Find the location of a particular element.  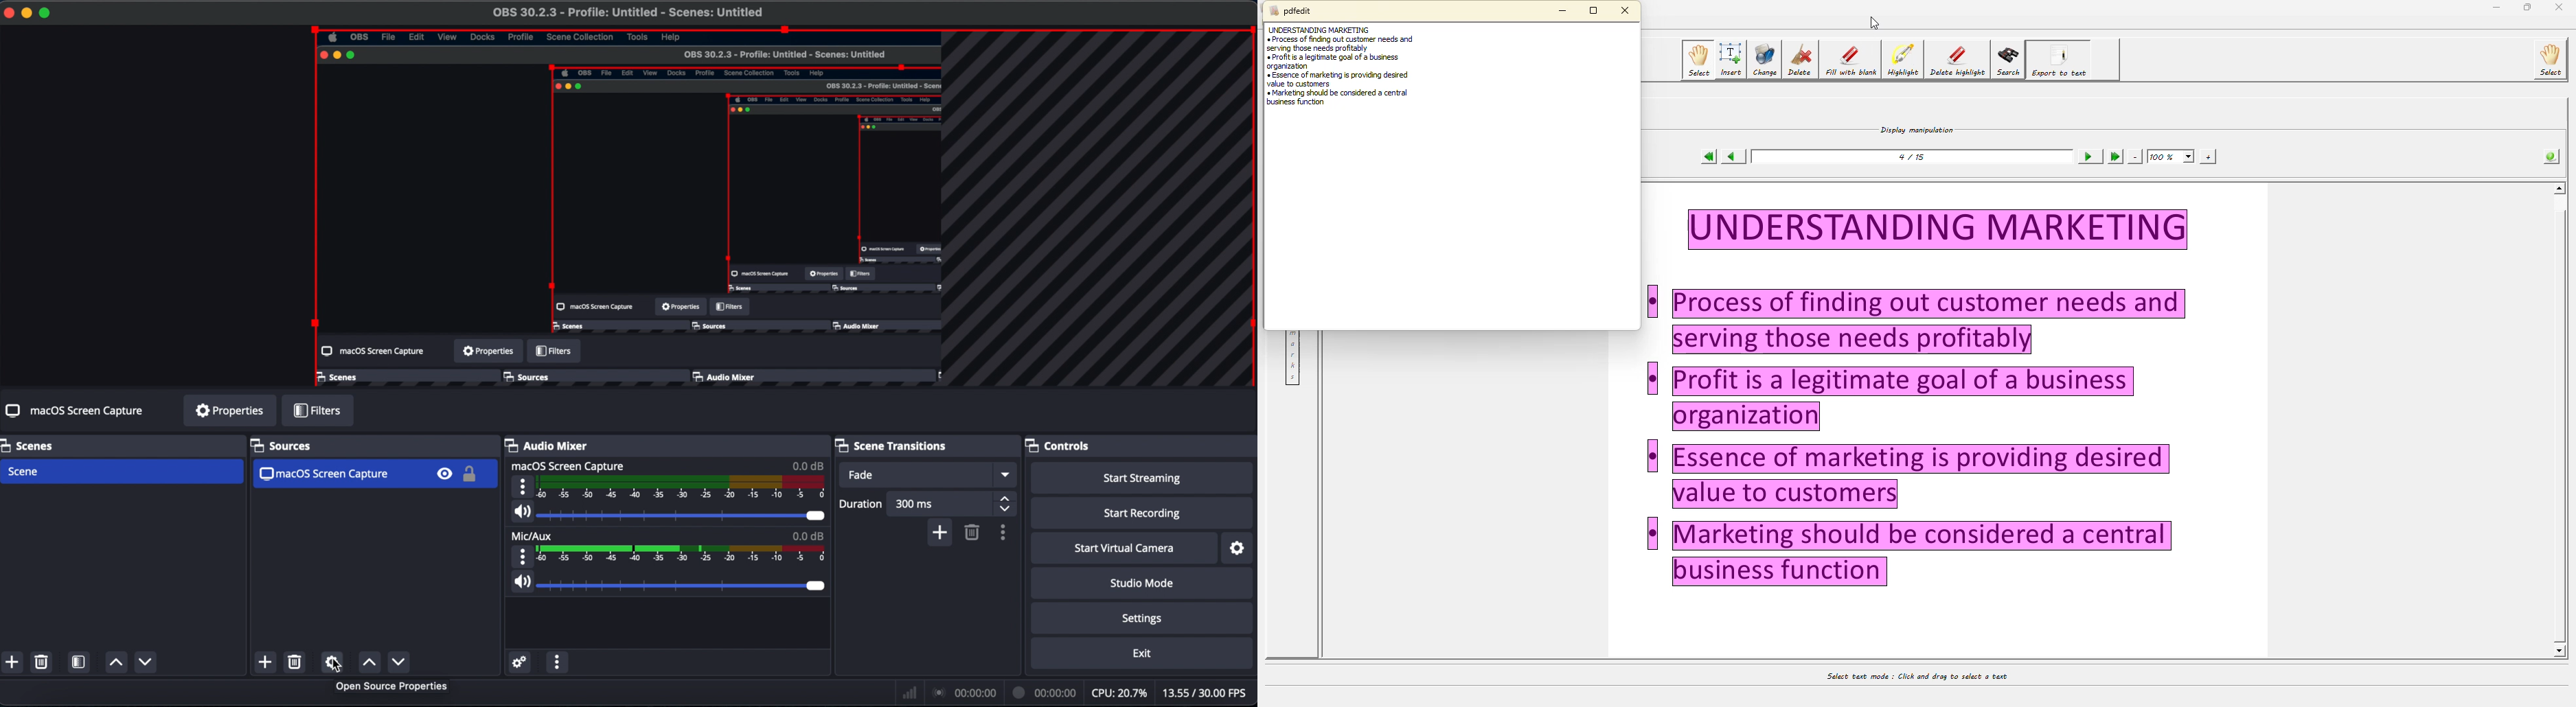

audio icon is located at coordinates (521, 513).